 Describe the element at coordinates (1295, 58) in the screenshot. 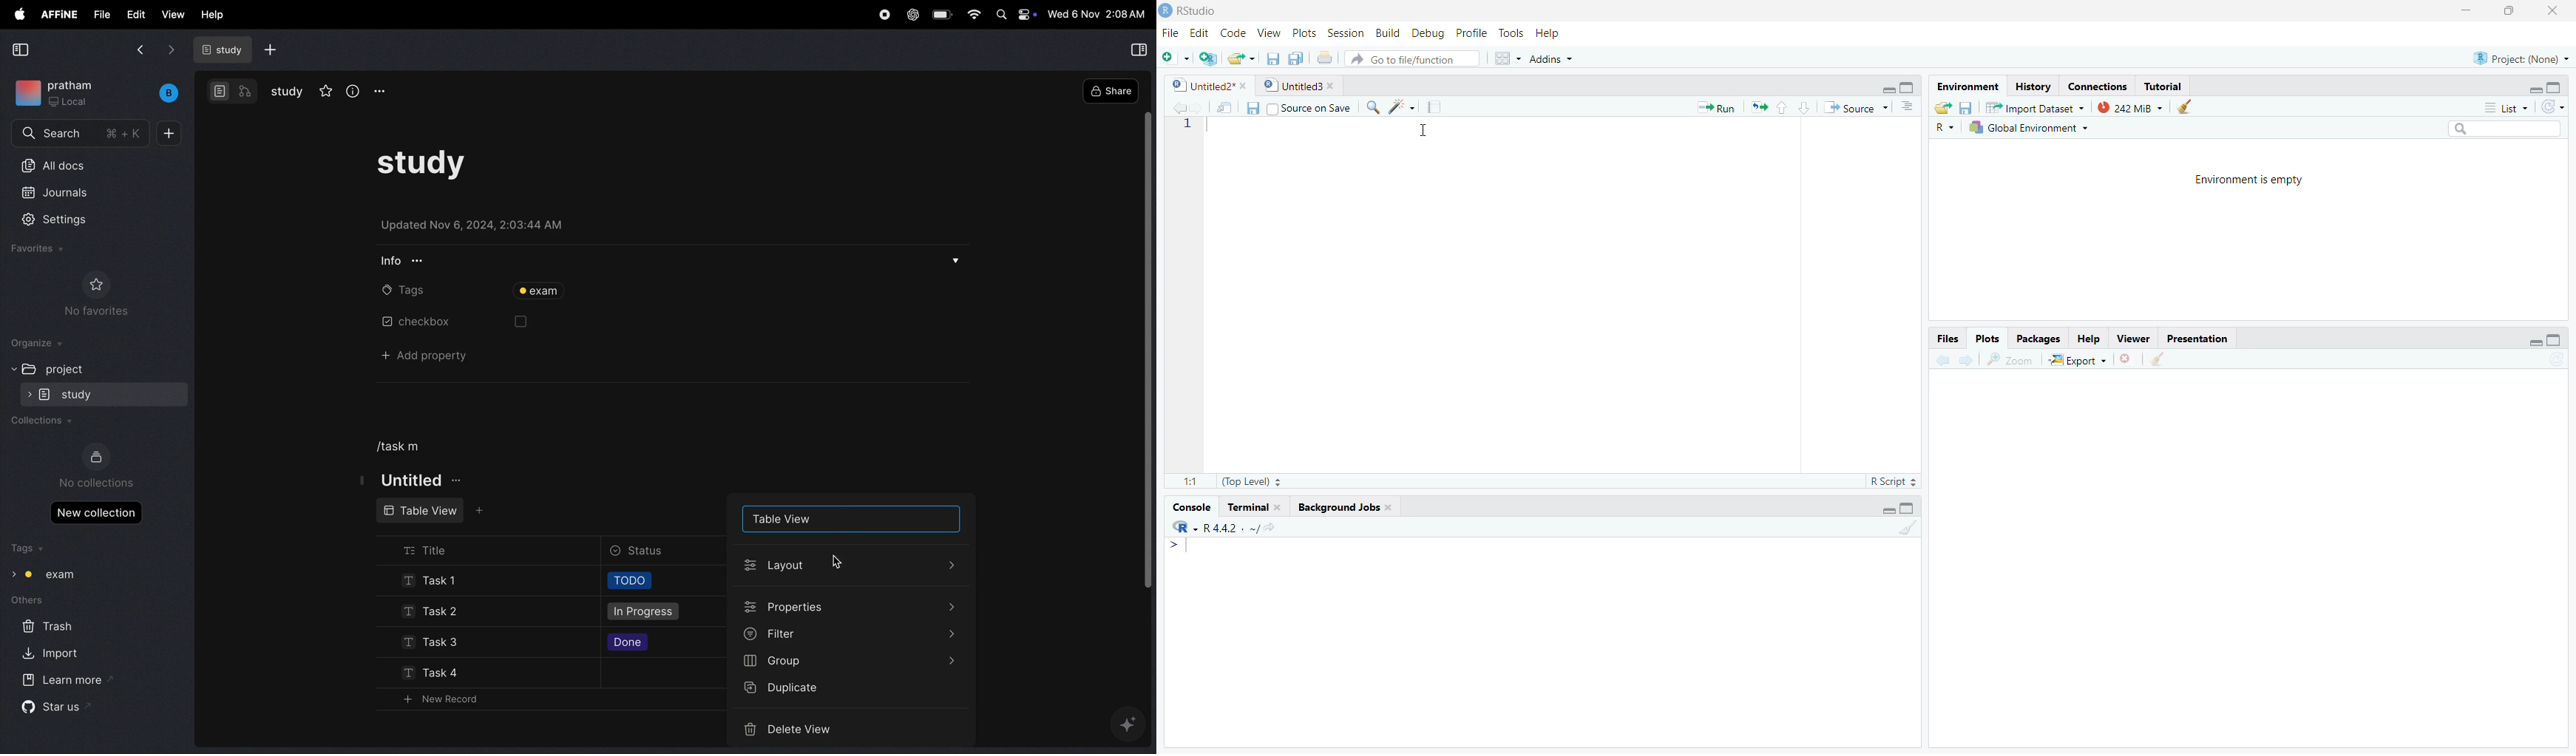

I see `save all open documents` at that location.